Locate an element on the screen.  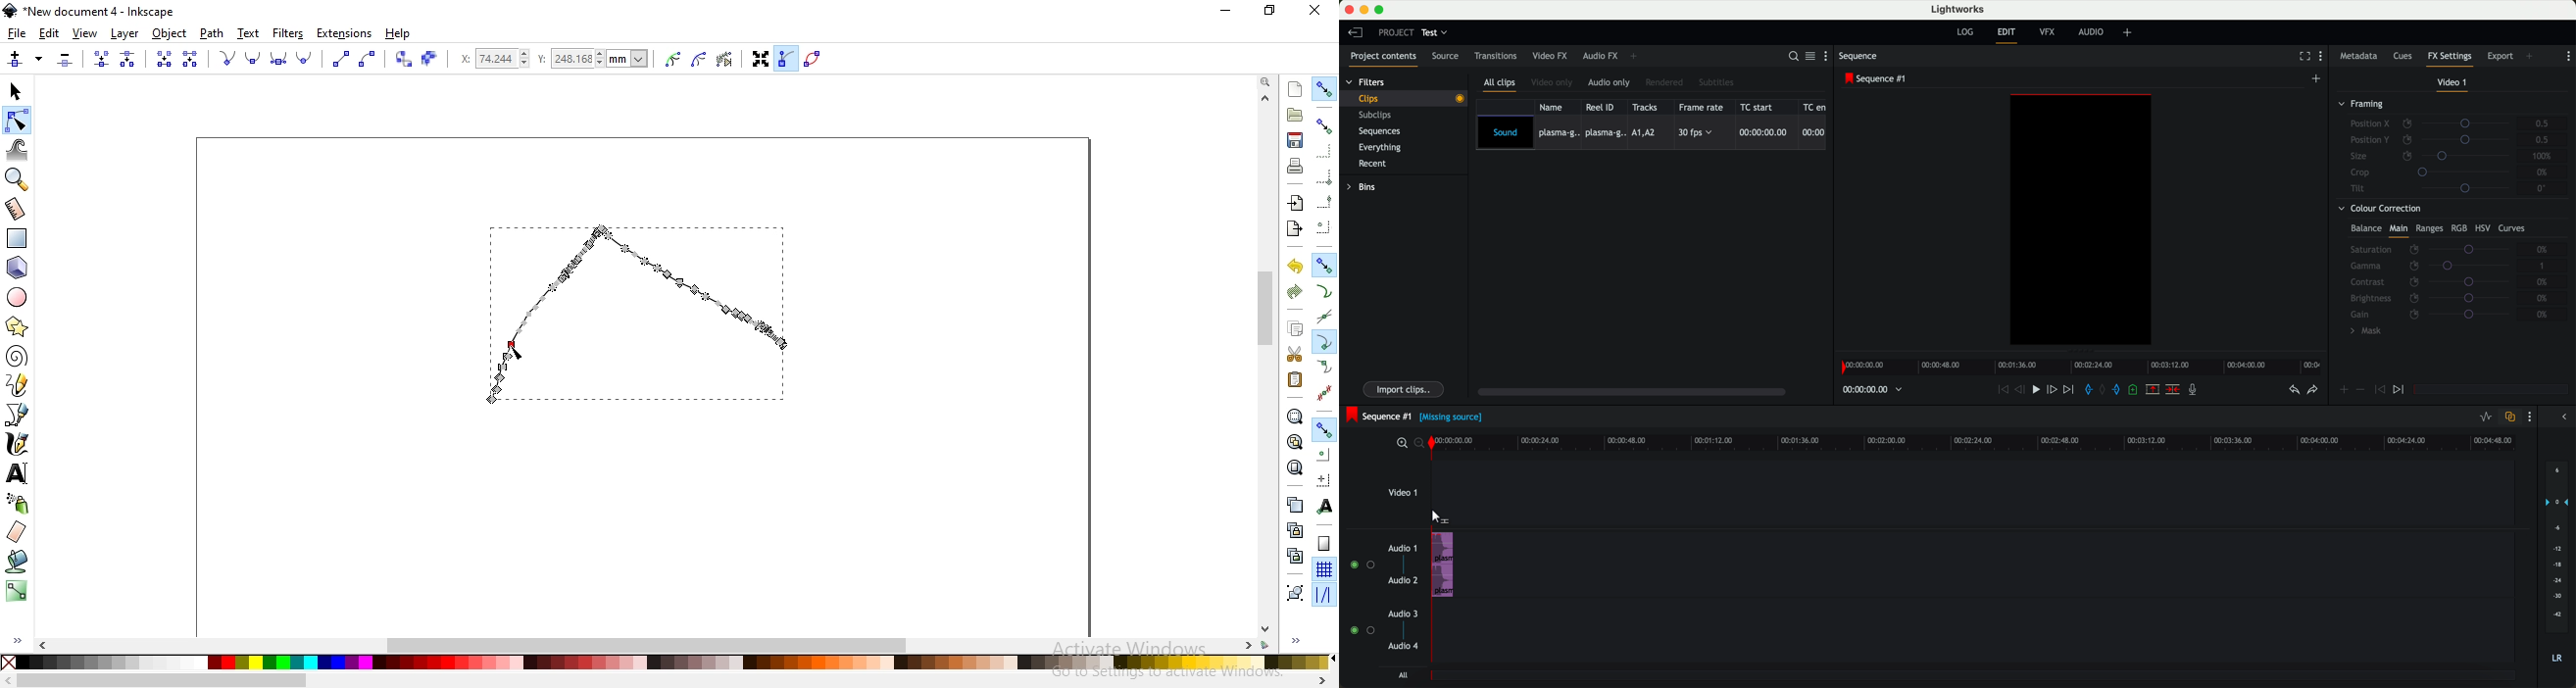
select and transform objects is located at coordinates (18, 92).